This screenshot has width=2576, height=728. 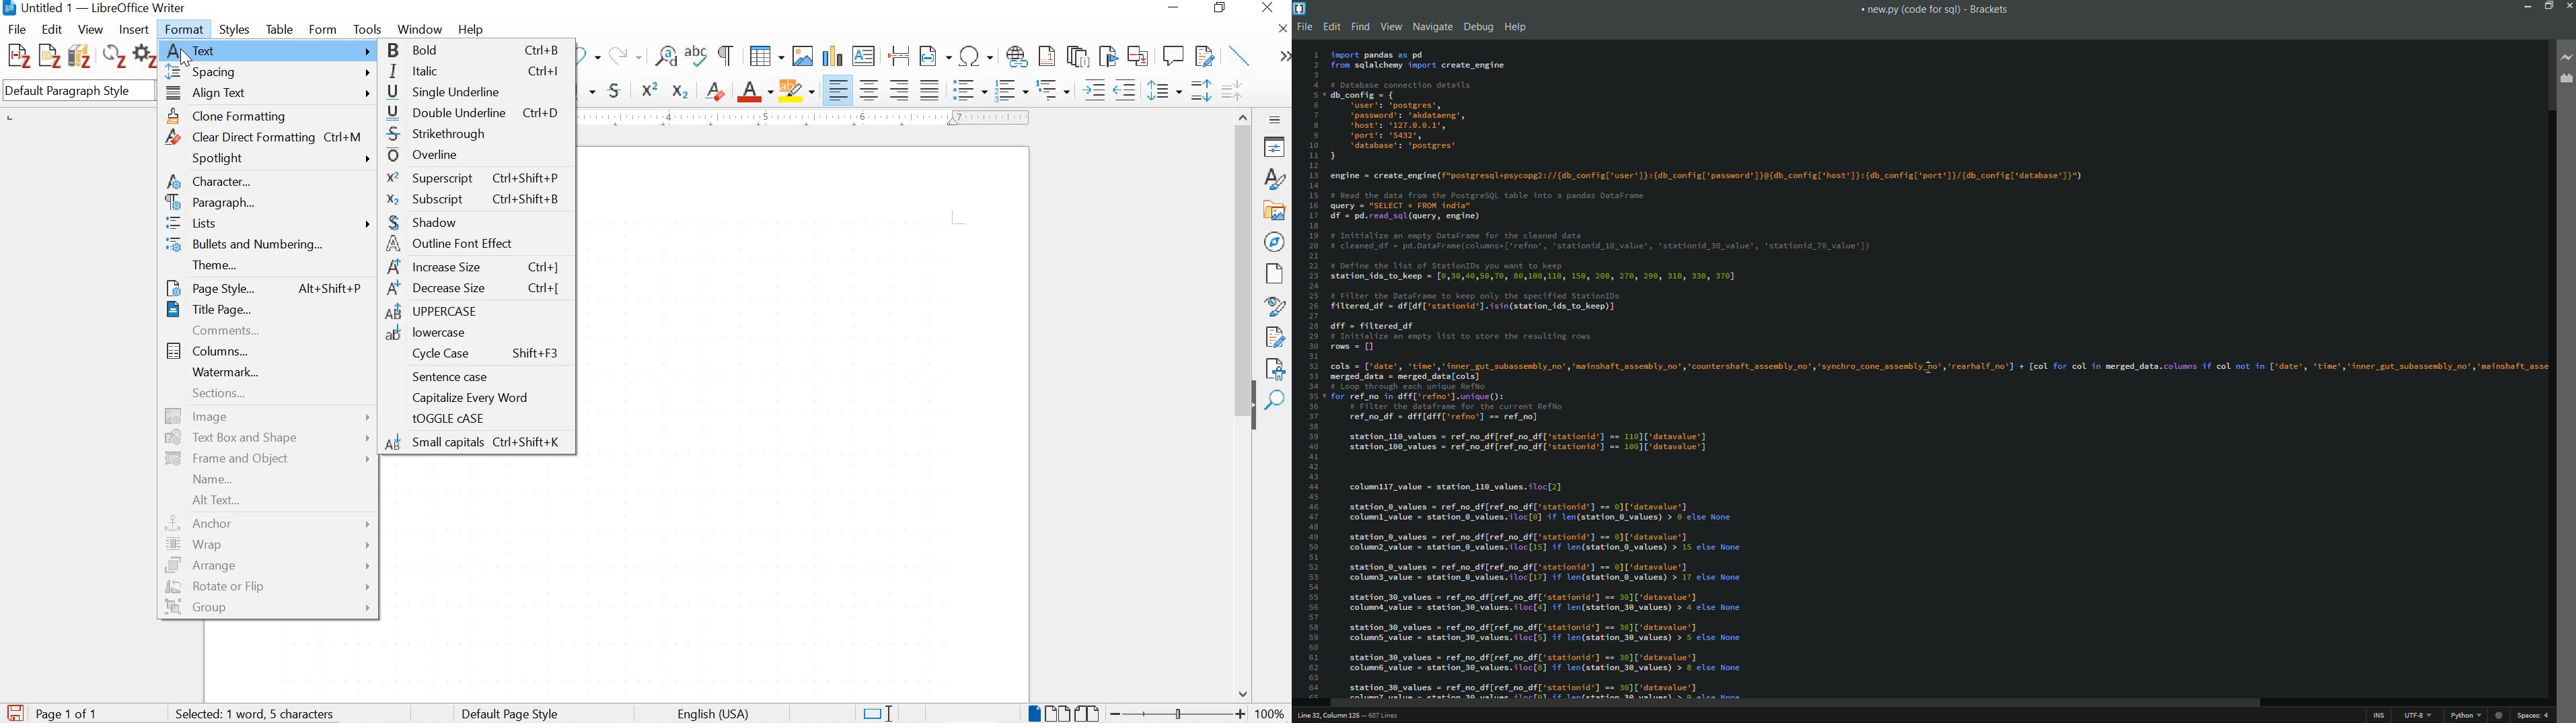 What do you see at coordinates (1047, 57) in the screenshot?
I see `insert endnote` at bounding box center [1047, 57].